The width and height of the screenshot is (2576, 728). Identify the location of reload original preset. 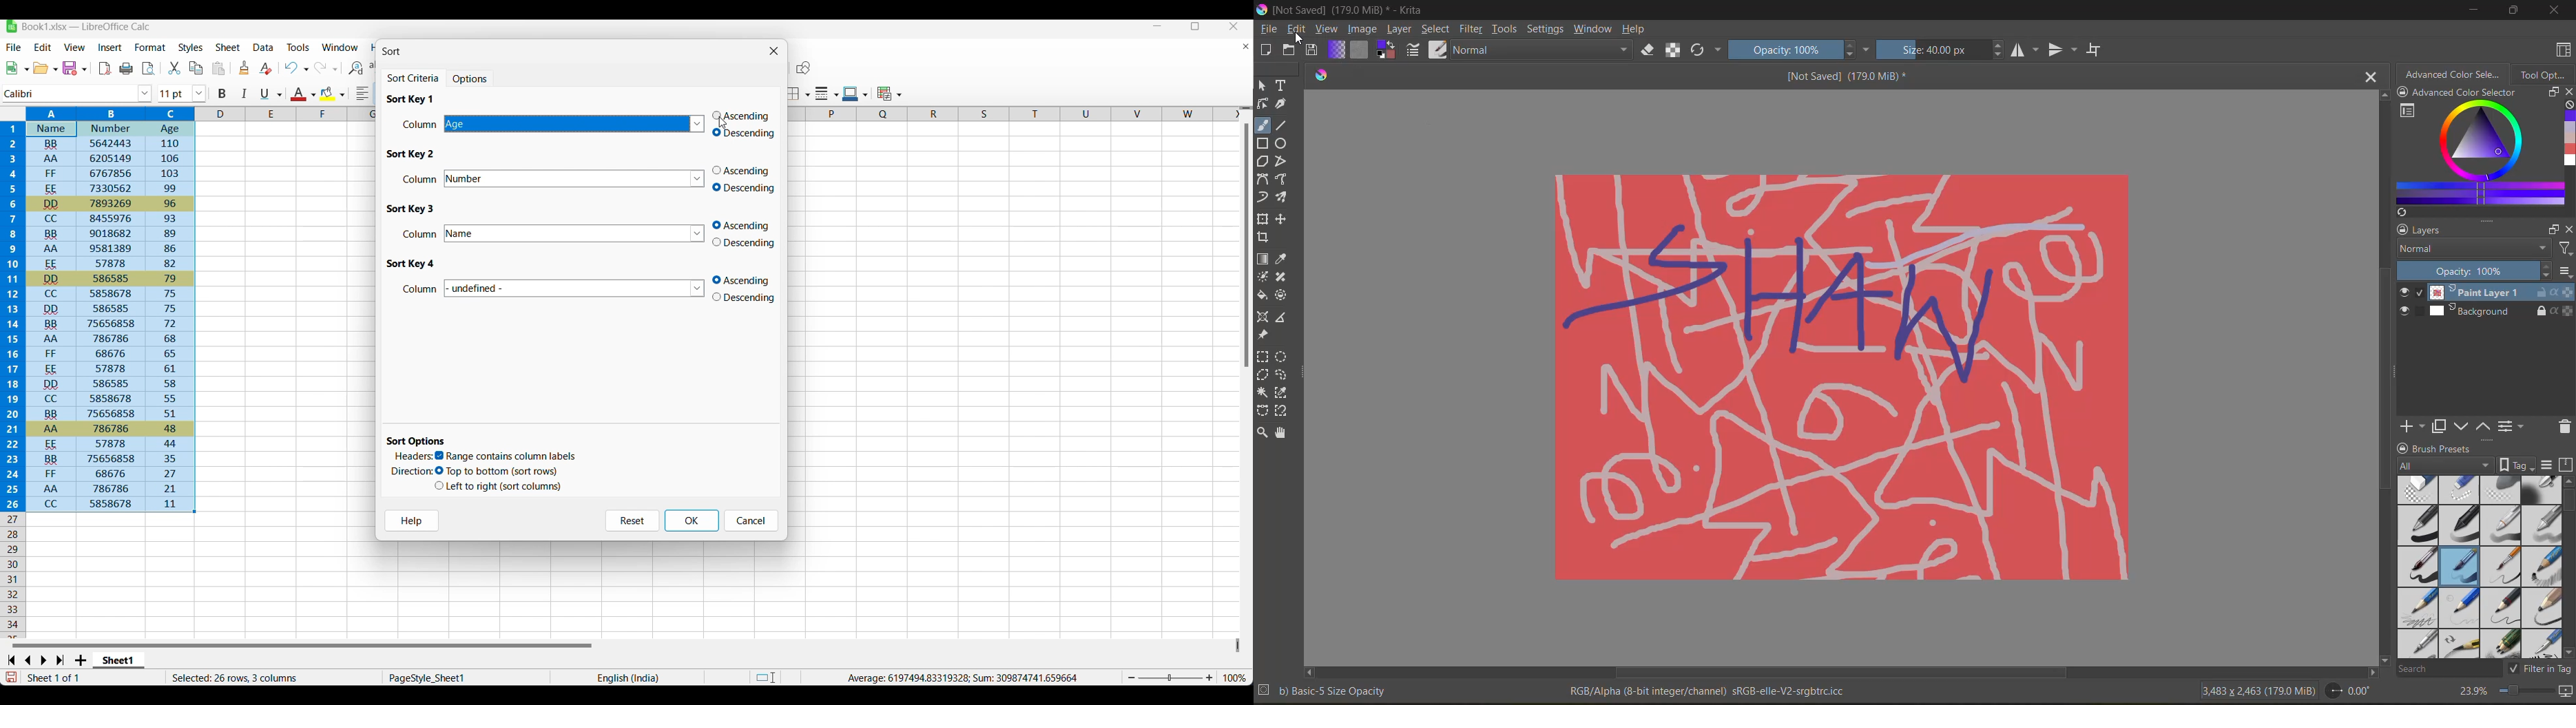
(1707, 49).